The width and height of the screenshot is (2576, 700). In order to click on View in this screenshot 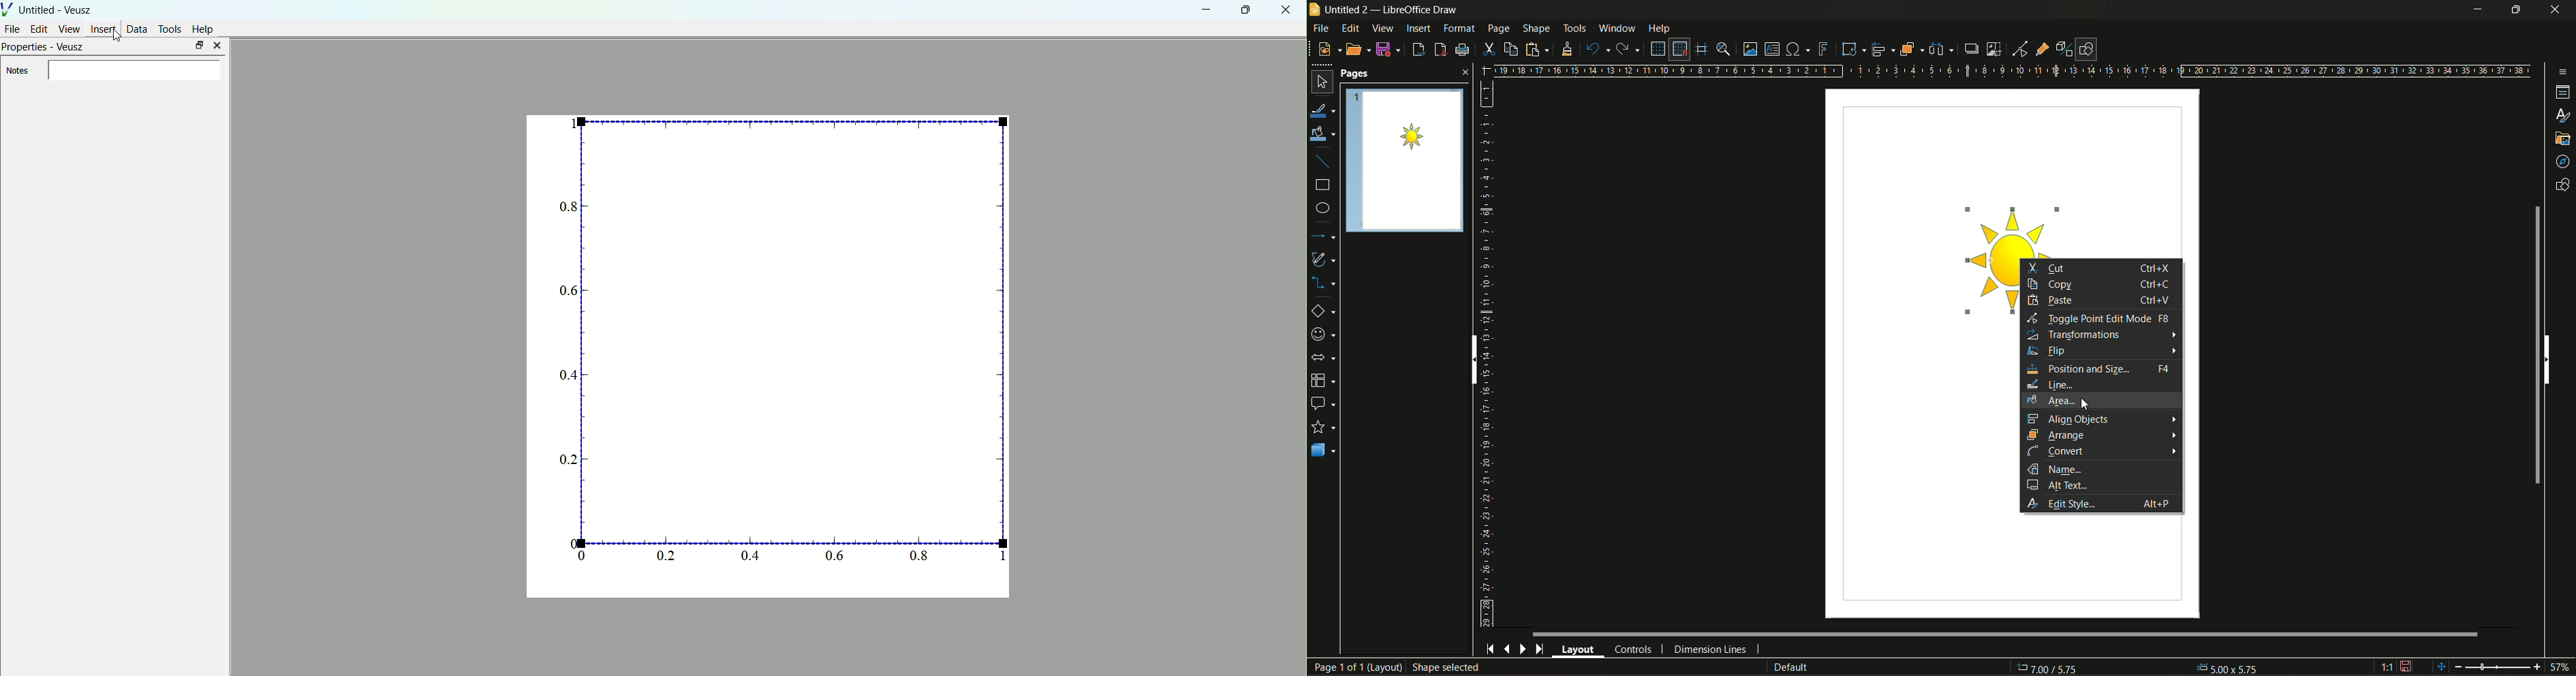, I will do `click(69, 29)`.